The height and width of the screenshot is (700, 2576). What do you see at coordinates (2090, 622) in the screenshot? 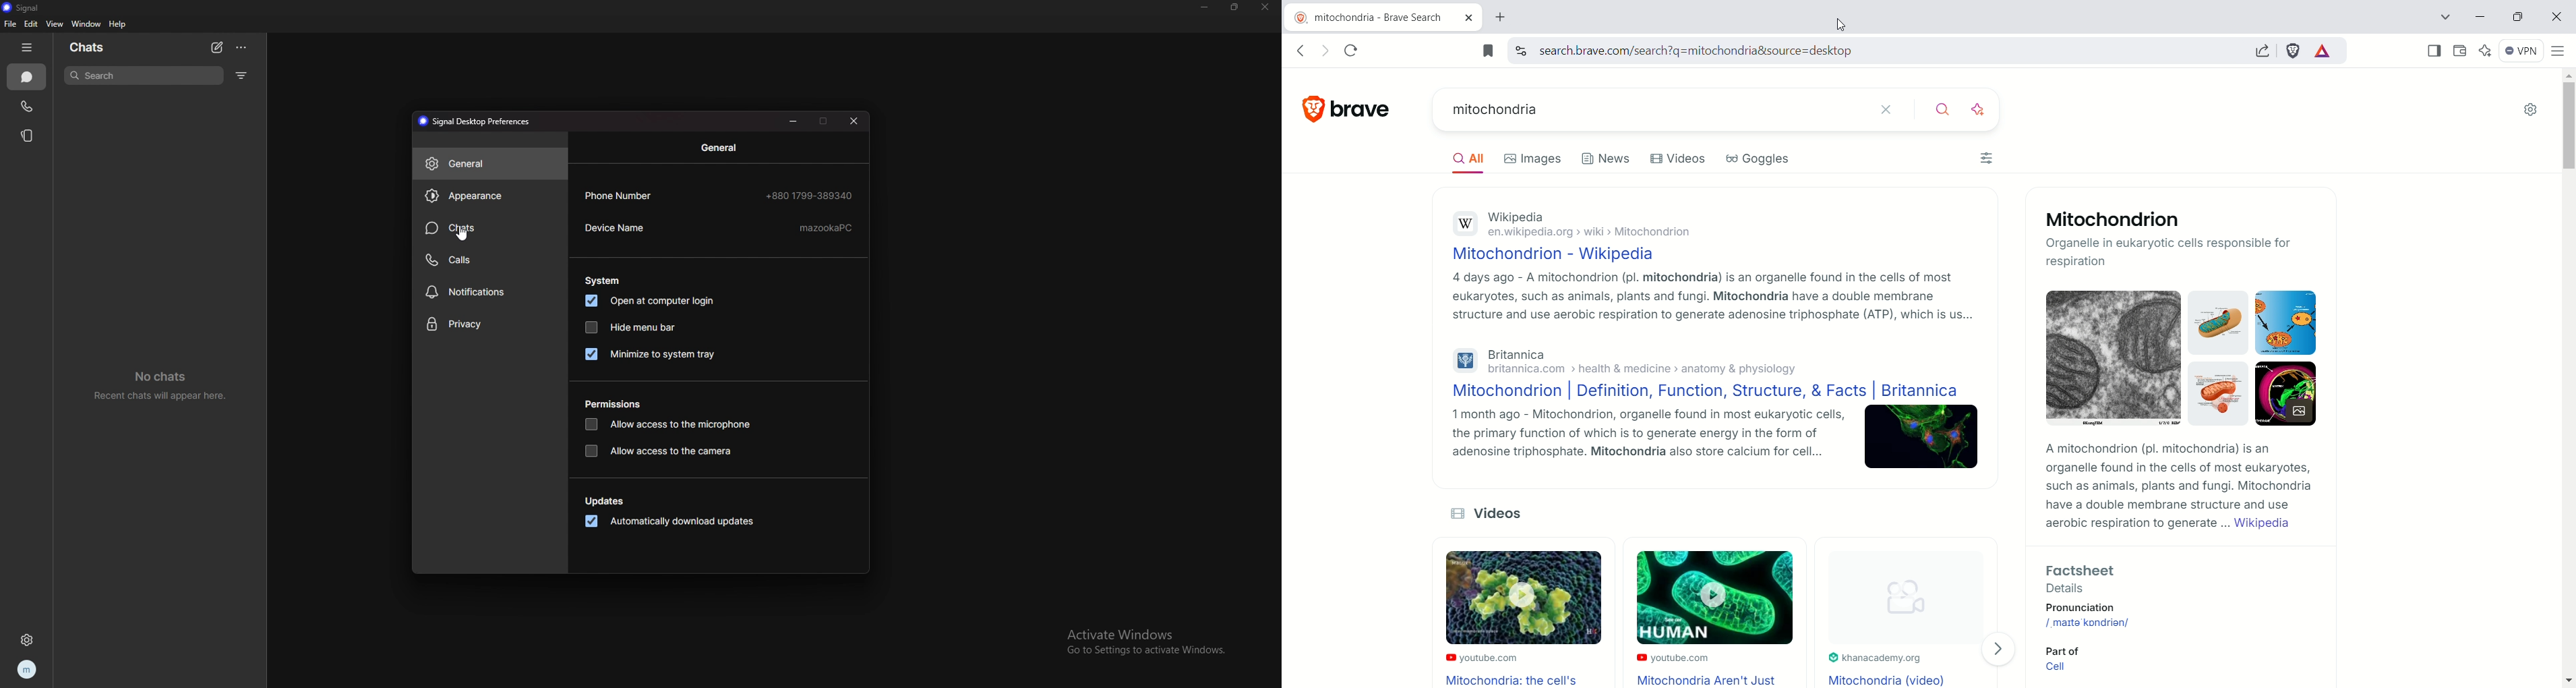
I see `/maita kondrian/` at bounding box center [2090, 622].